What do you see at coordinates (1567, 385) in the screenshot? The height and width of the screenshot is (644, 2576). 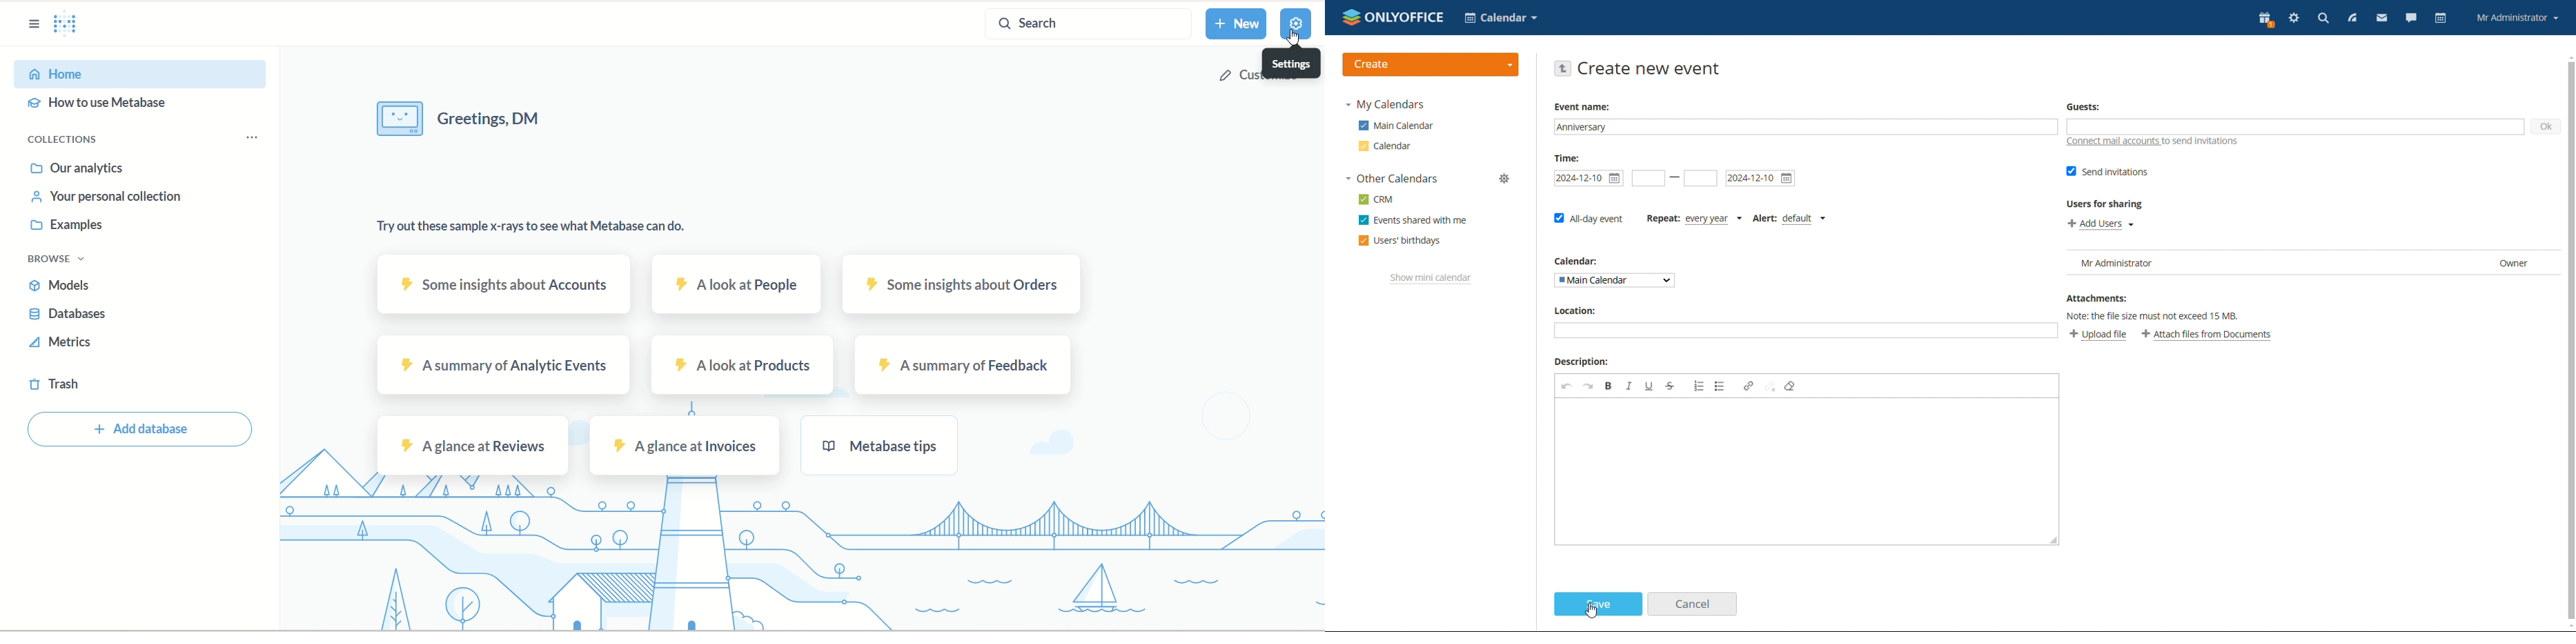 I see `undo` at bounding box center [1567, 385].